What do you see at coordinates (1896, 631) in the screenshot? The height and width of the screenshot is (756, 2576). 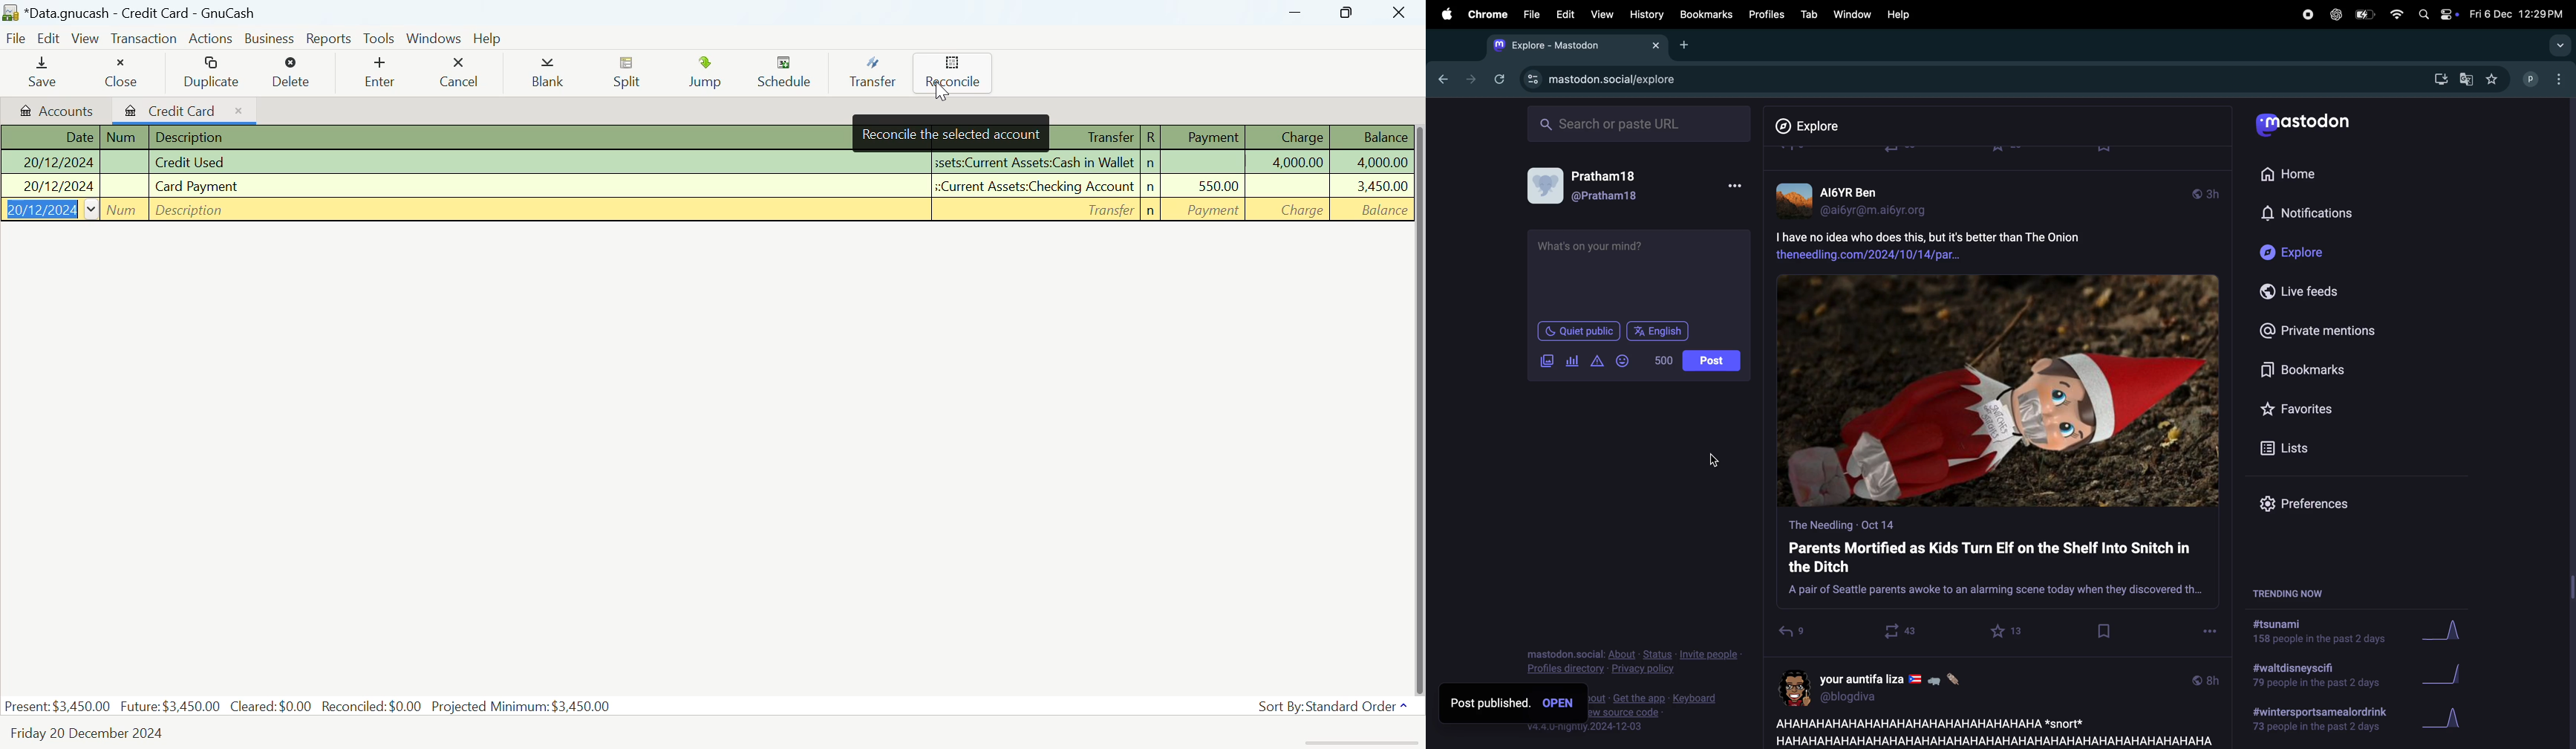 I see `boost` at bounding box center [1896, 631].